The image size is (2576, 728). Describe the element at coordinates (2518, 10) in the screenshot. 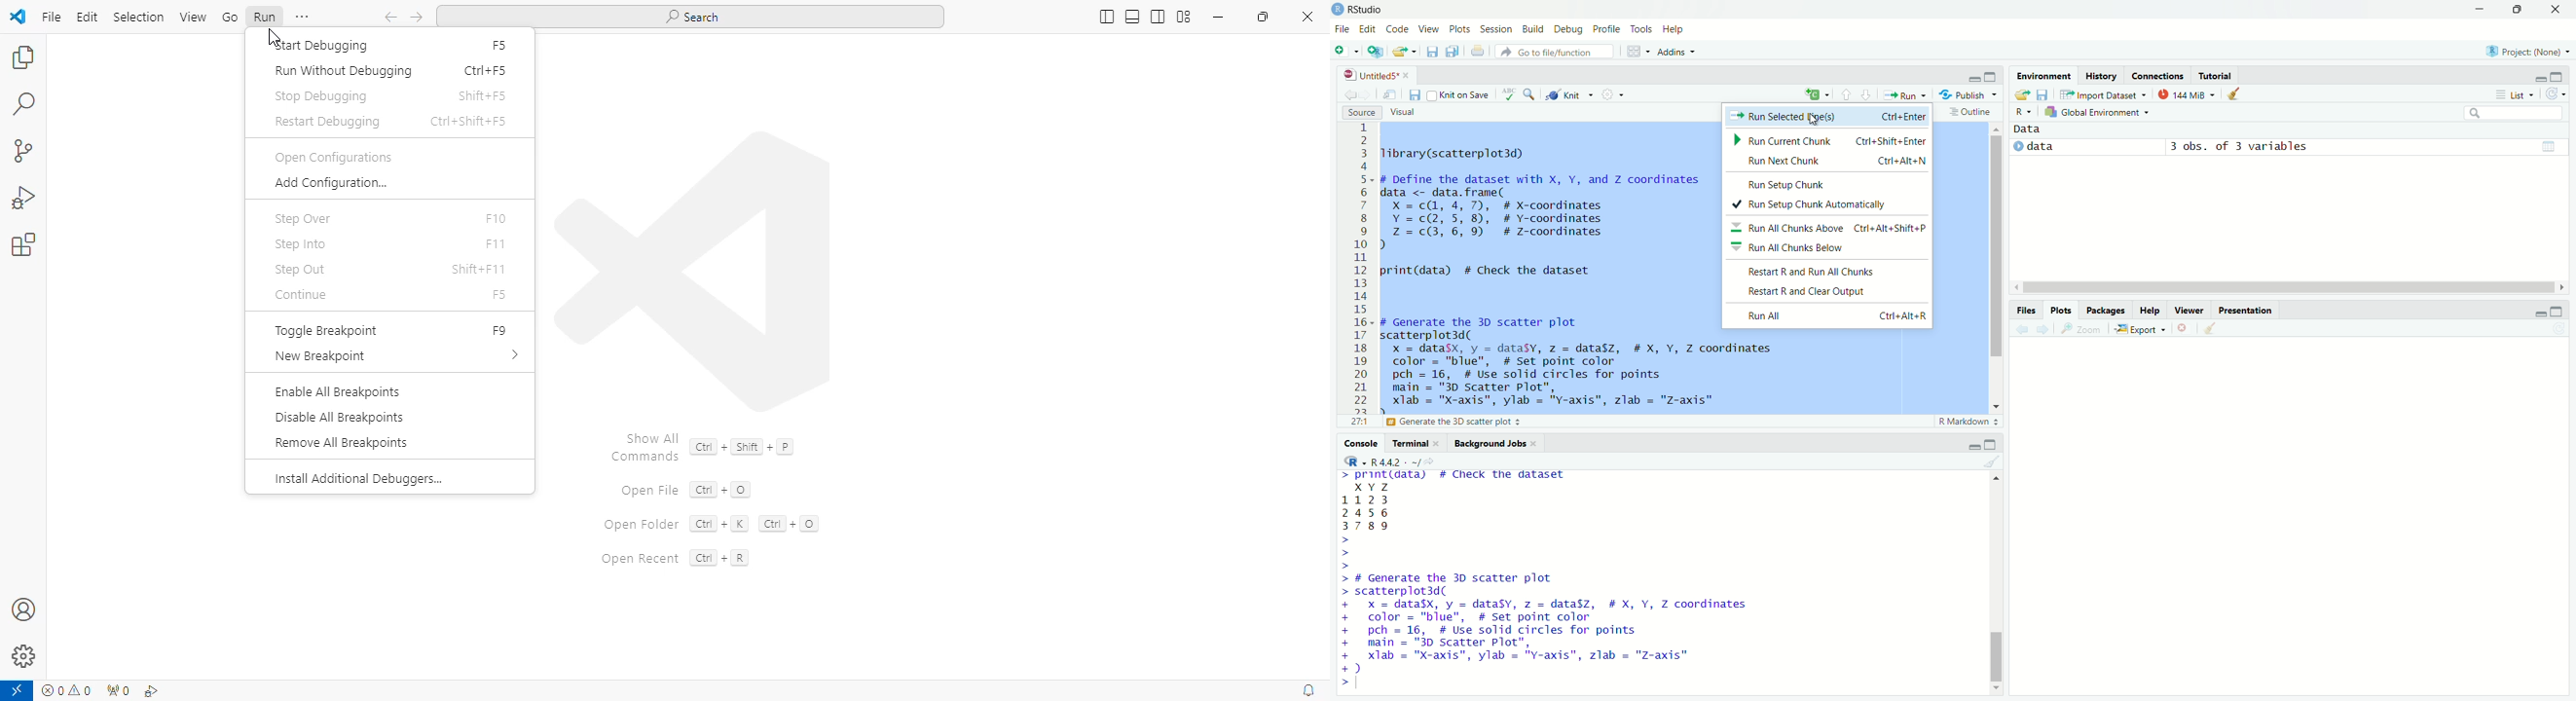

I see `maximize` at that location.